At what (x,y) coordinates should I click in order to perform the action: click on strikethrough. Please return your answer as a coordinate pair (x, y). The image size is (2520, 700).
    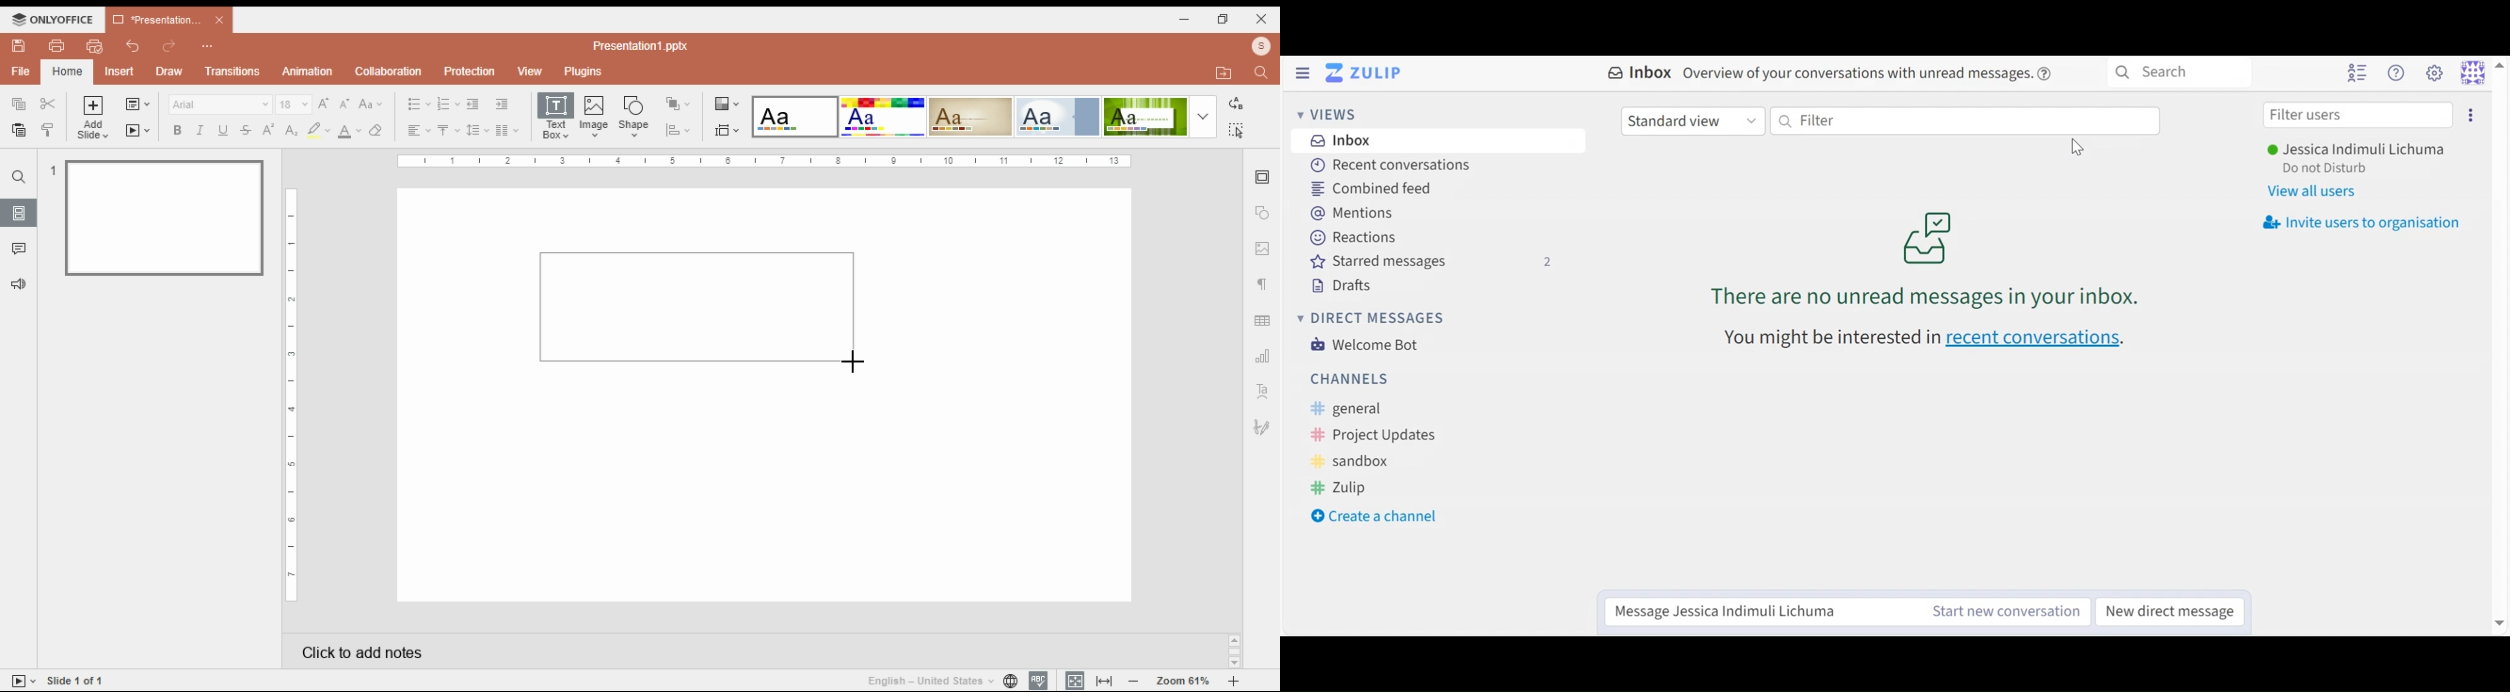
    Looking at the image, I should click on (246, 131).